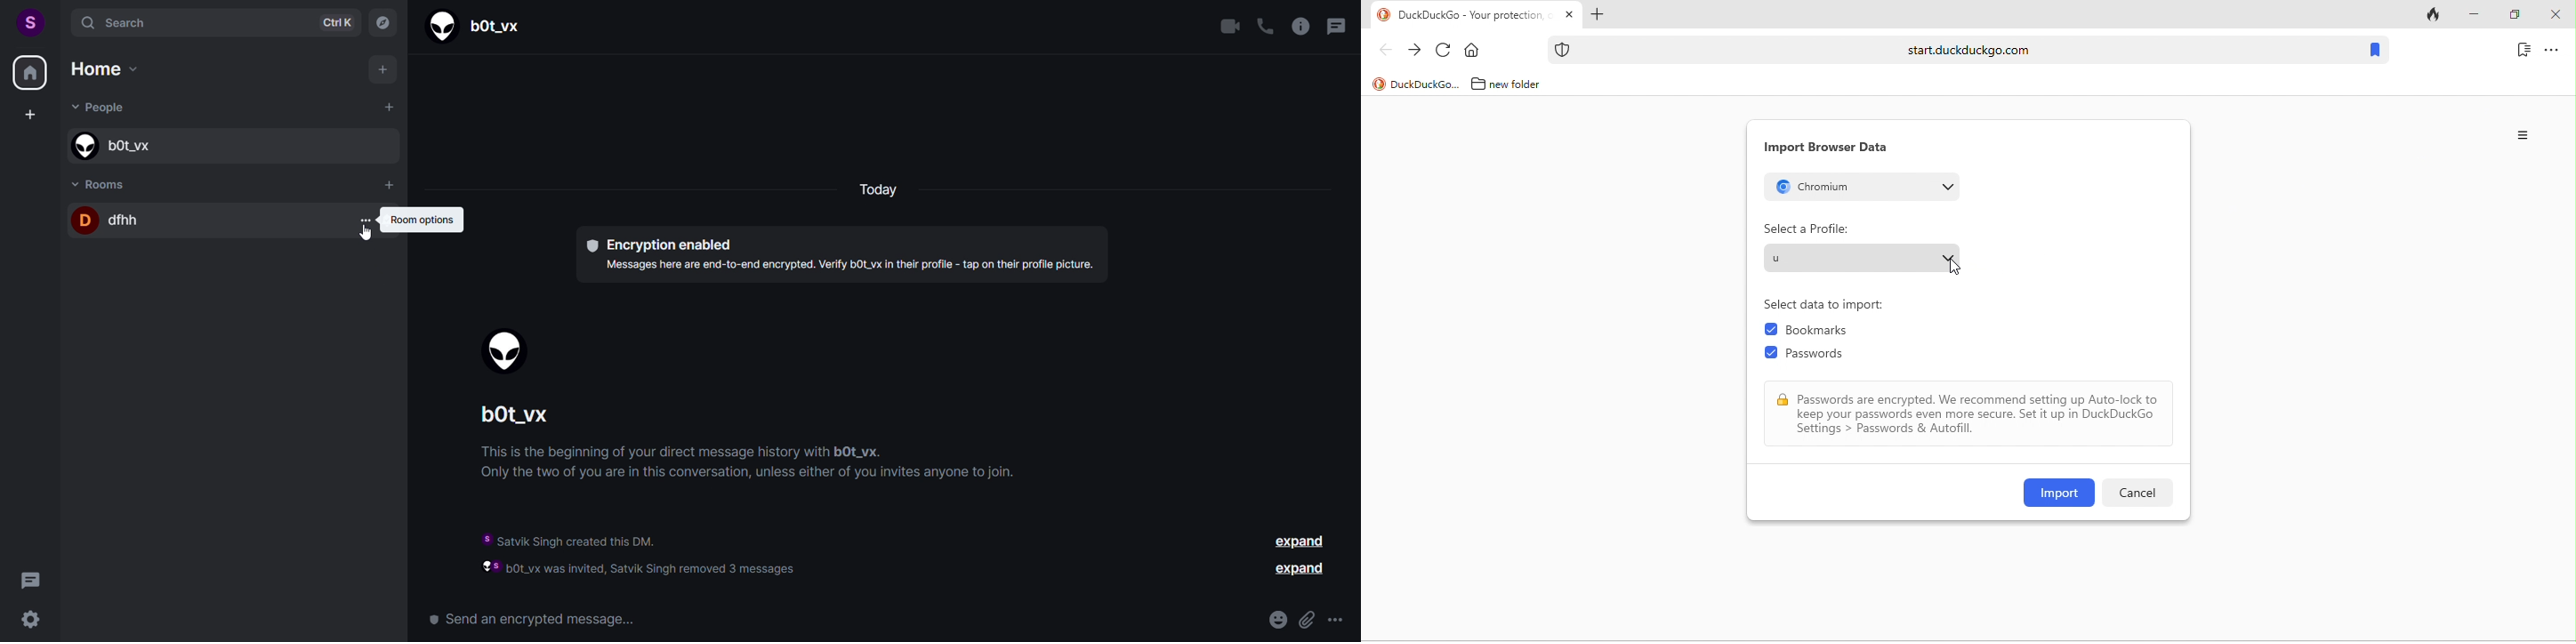  I want to click on call, so click(1264, 28).